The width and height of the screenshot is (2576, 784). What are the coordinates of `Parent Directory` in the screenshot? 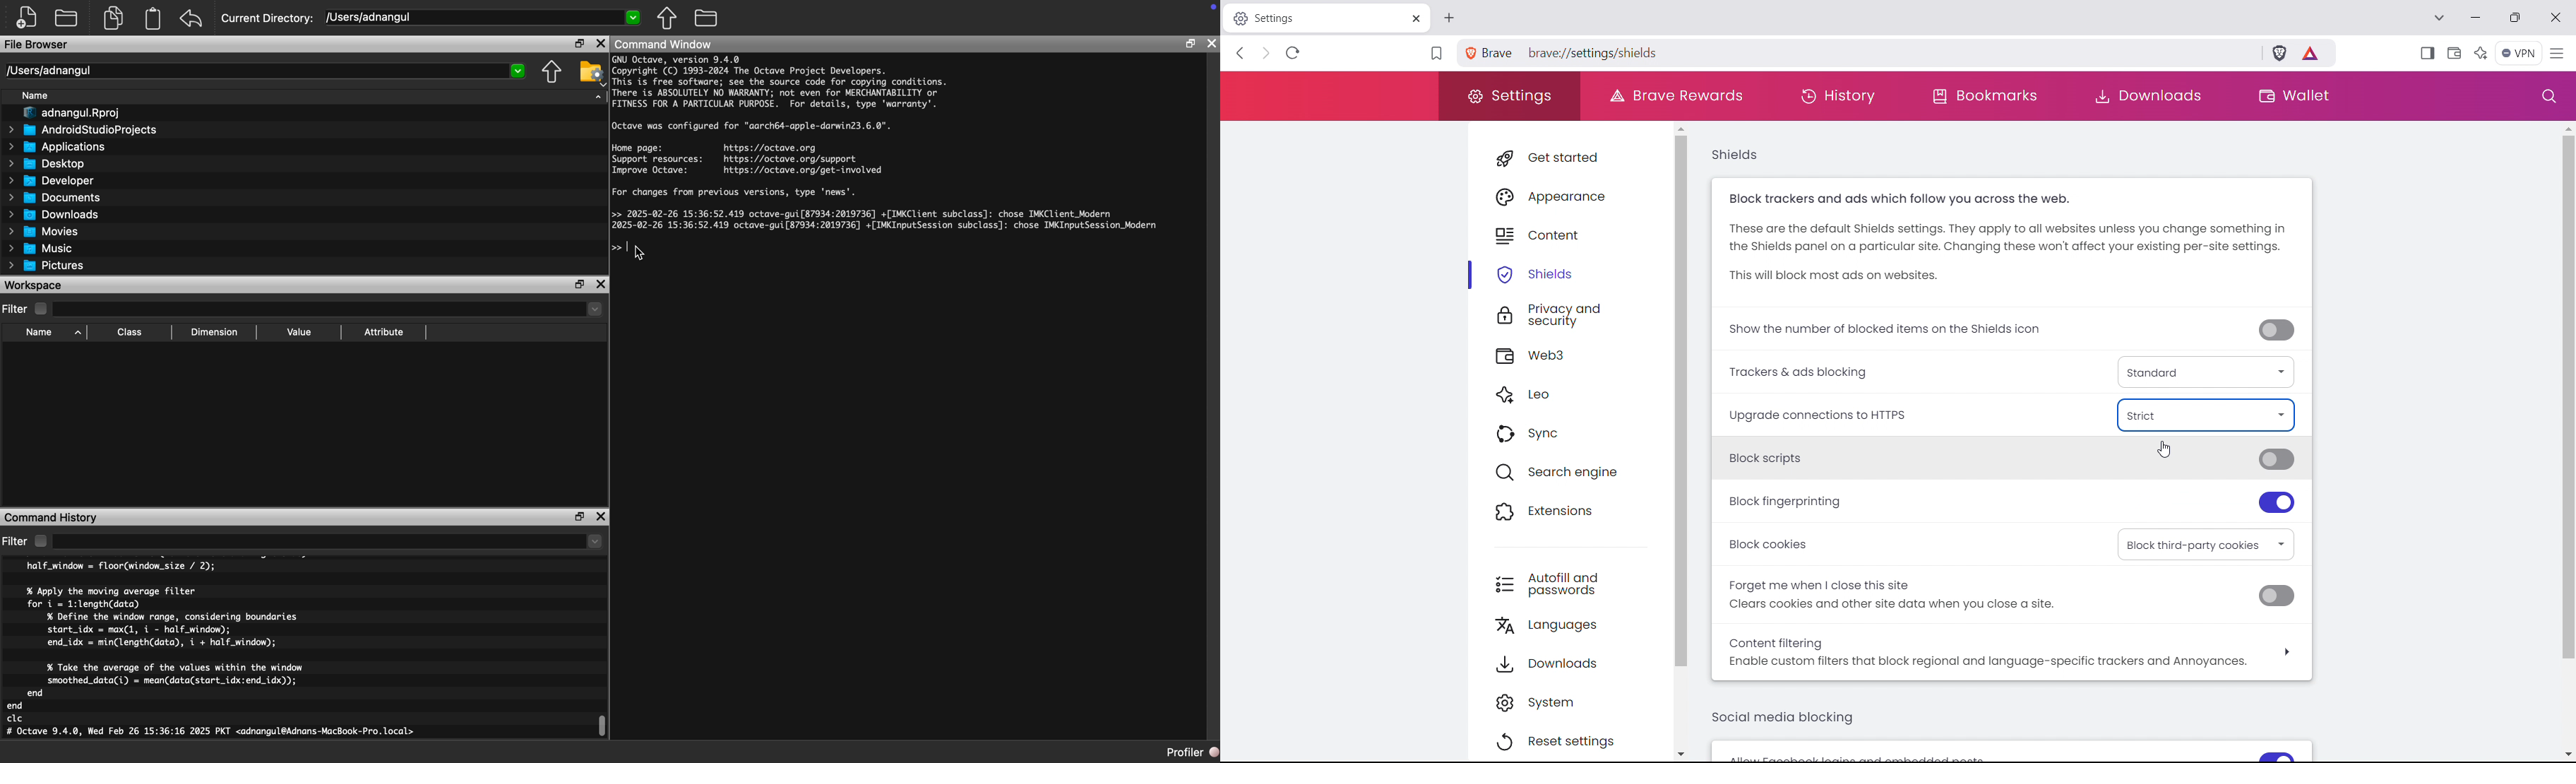 It's located at (668, 19).